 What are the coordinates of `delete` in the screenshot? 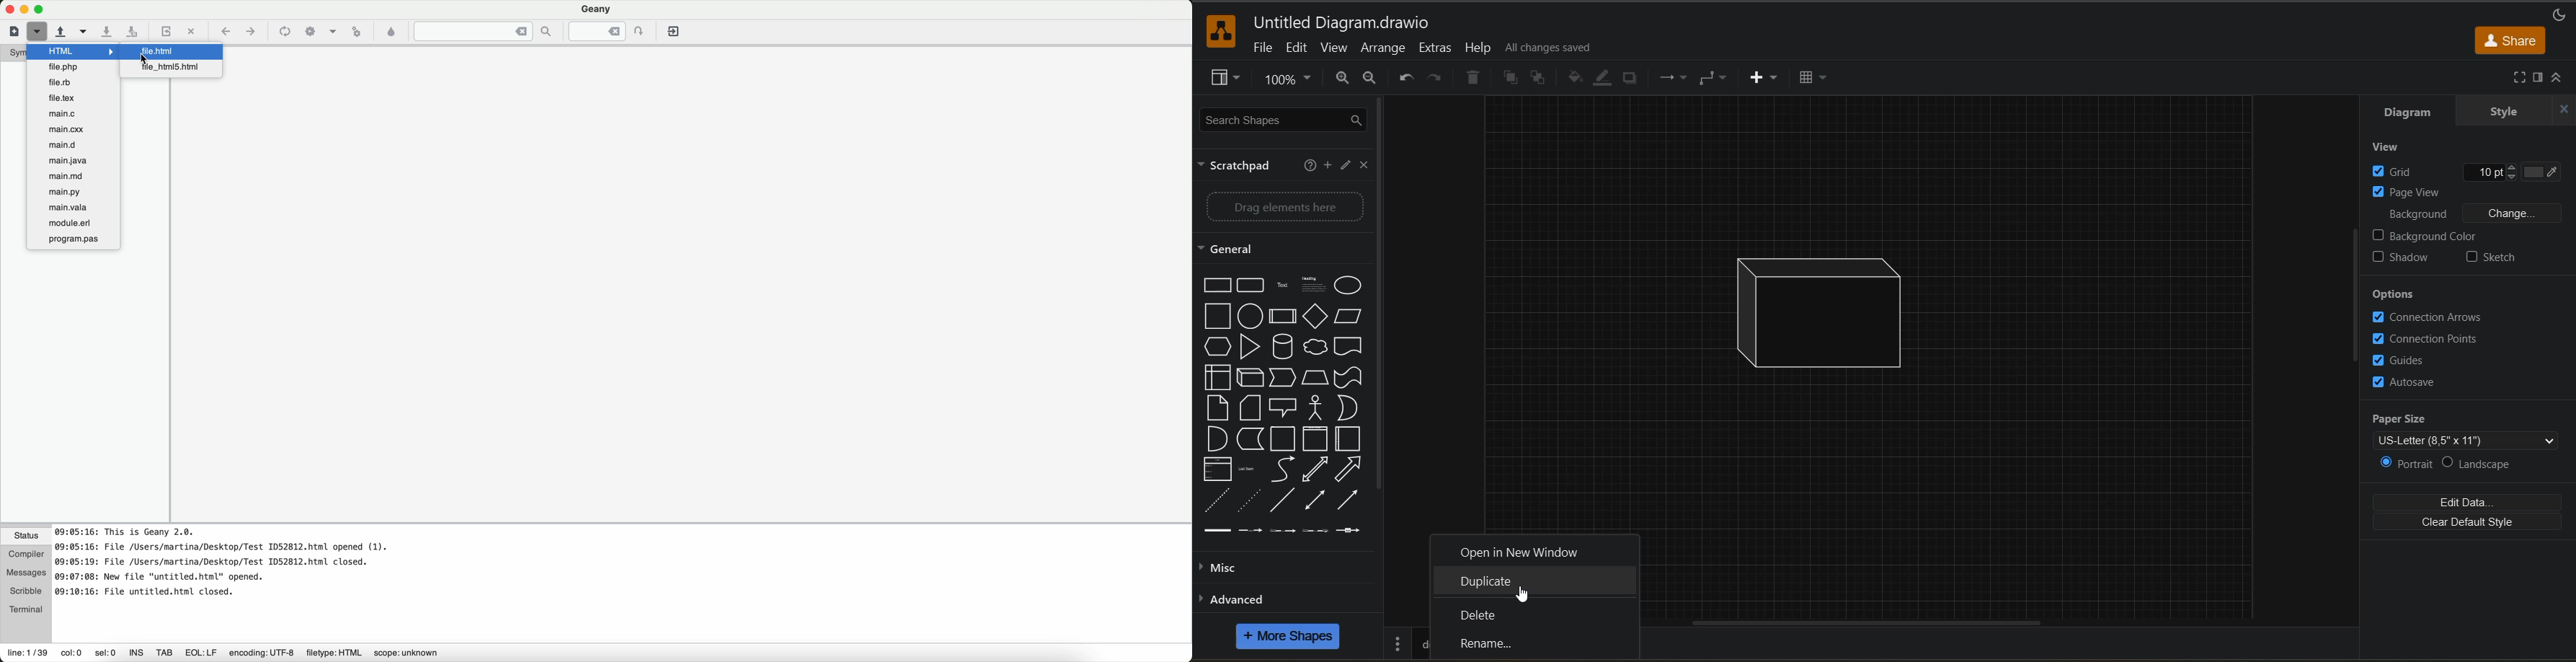 It's located at (1473, 77).